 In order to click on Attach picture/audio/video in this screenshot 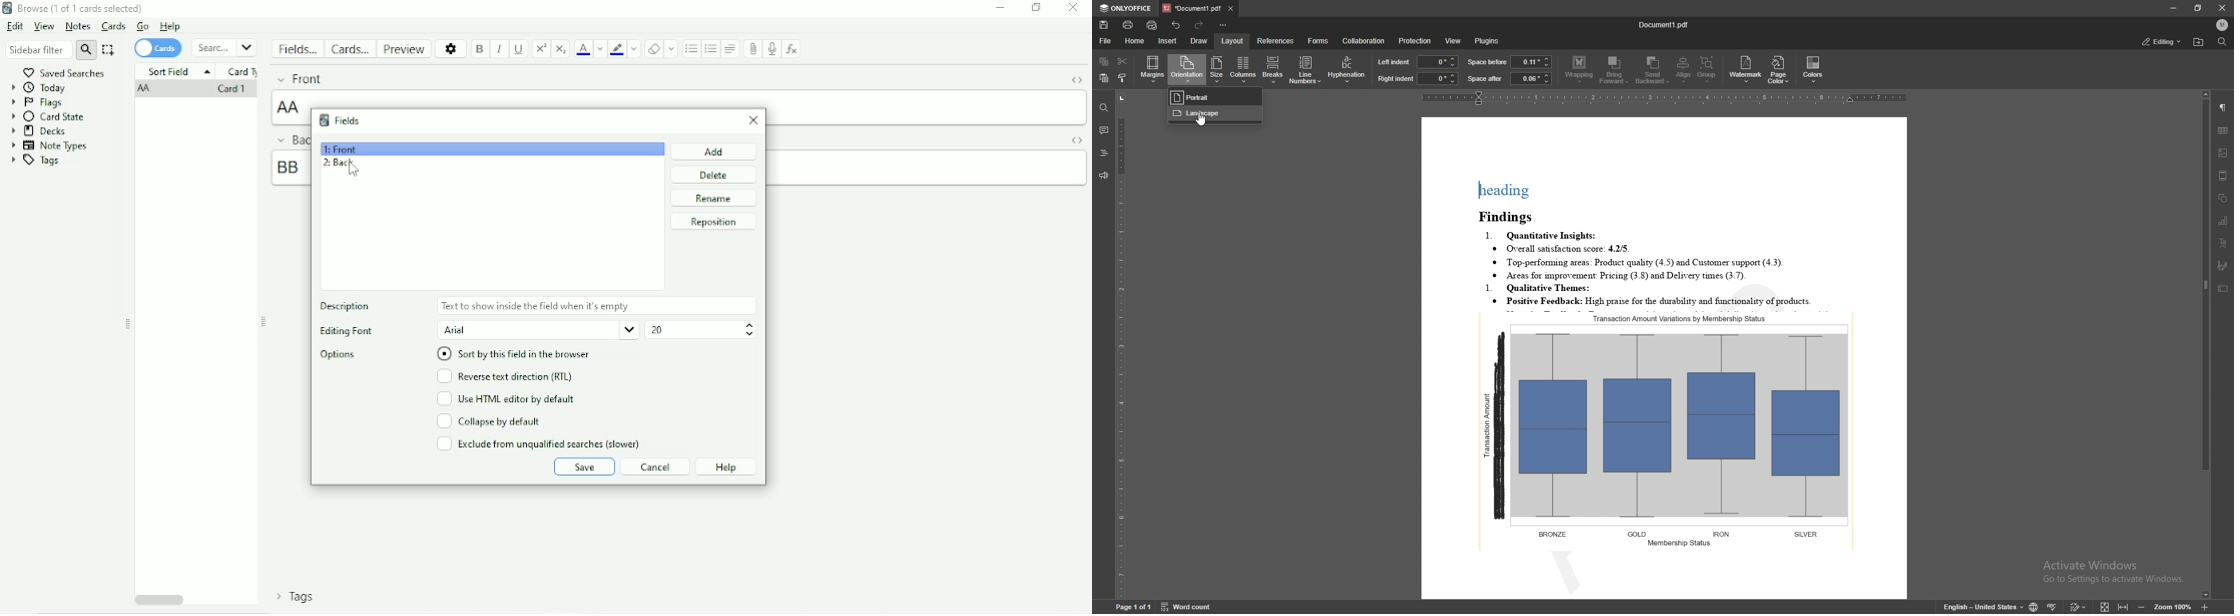, I will do `click(751, 49)`.